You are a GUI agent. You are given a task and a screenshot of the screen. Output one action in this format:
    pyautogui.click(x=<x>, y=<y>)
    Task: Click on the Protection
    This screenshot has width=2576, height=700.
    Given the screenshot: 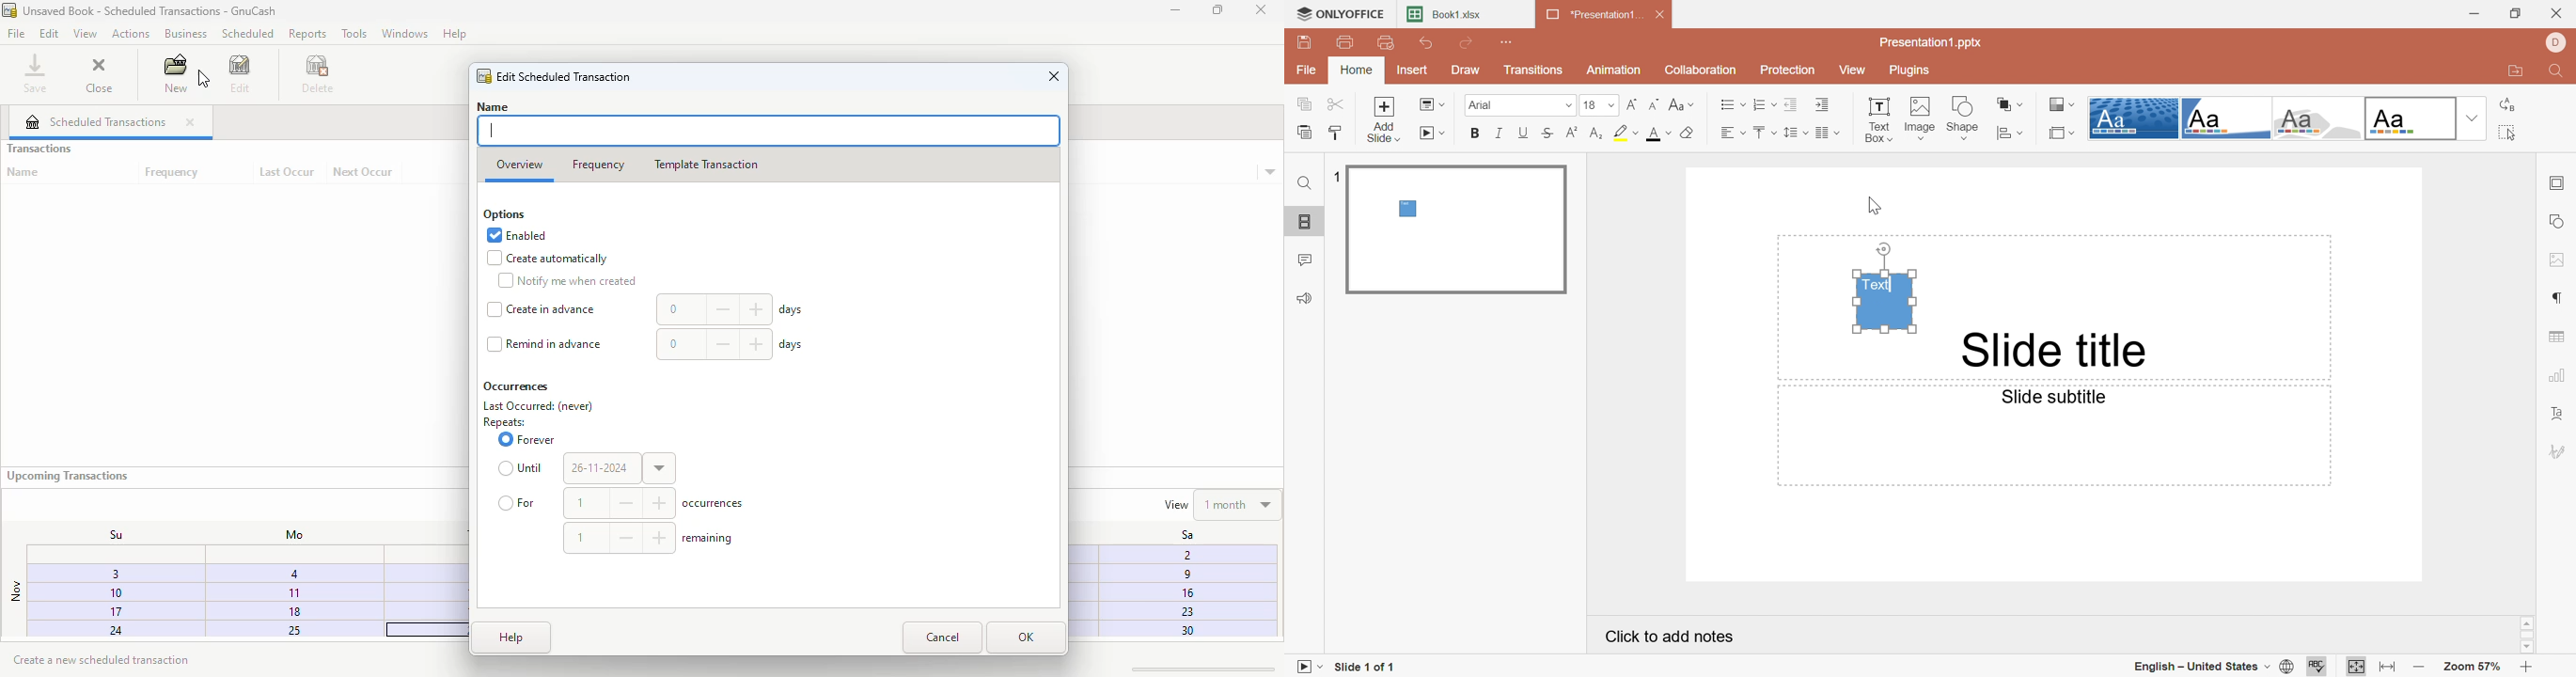 What is the action you would take?
    pyautogui.click(x=1790, y=71)
    